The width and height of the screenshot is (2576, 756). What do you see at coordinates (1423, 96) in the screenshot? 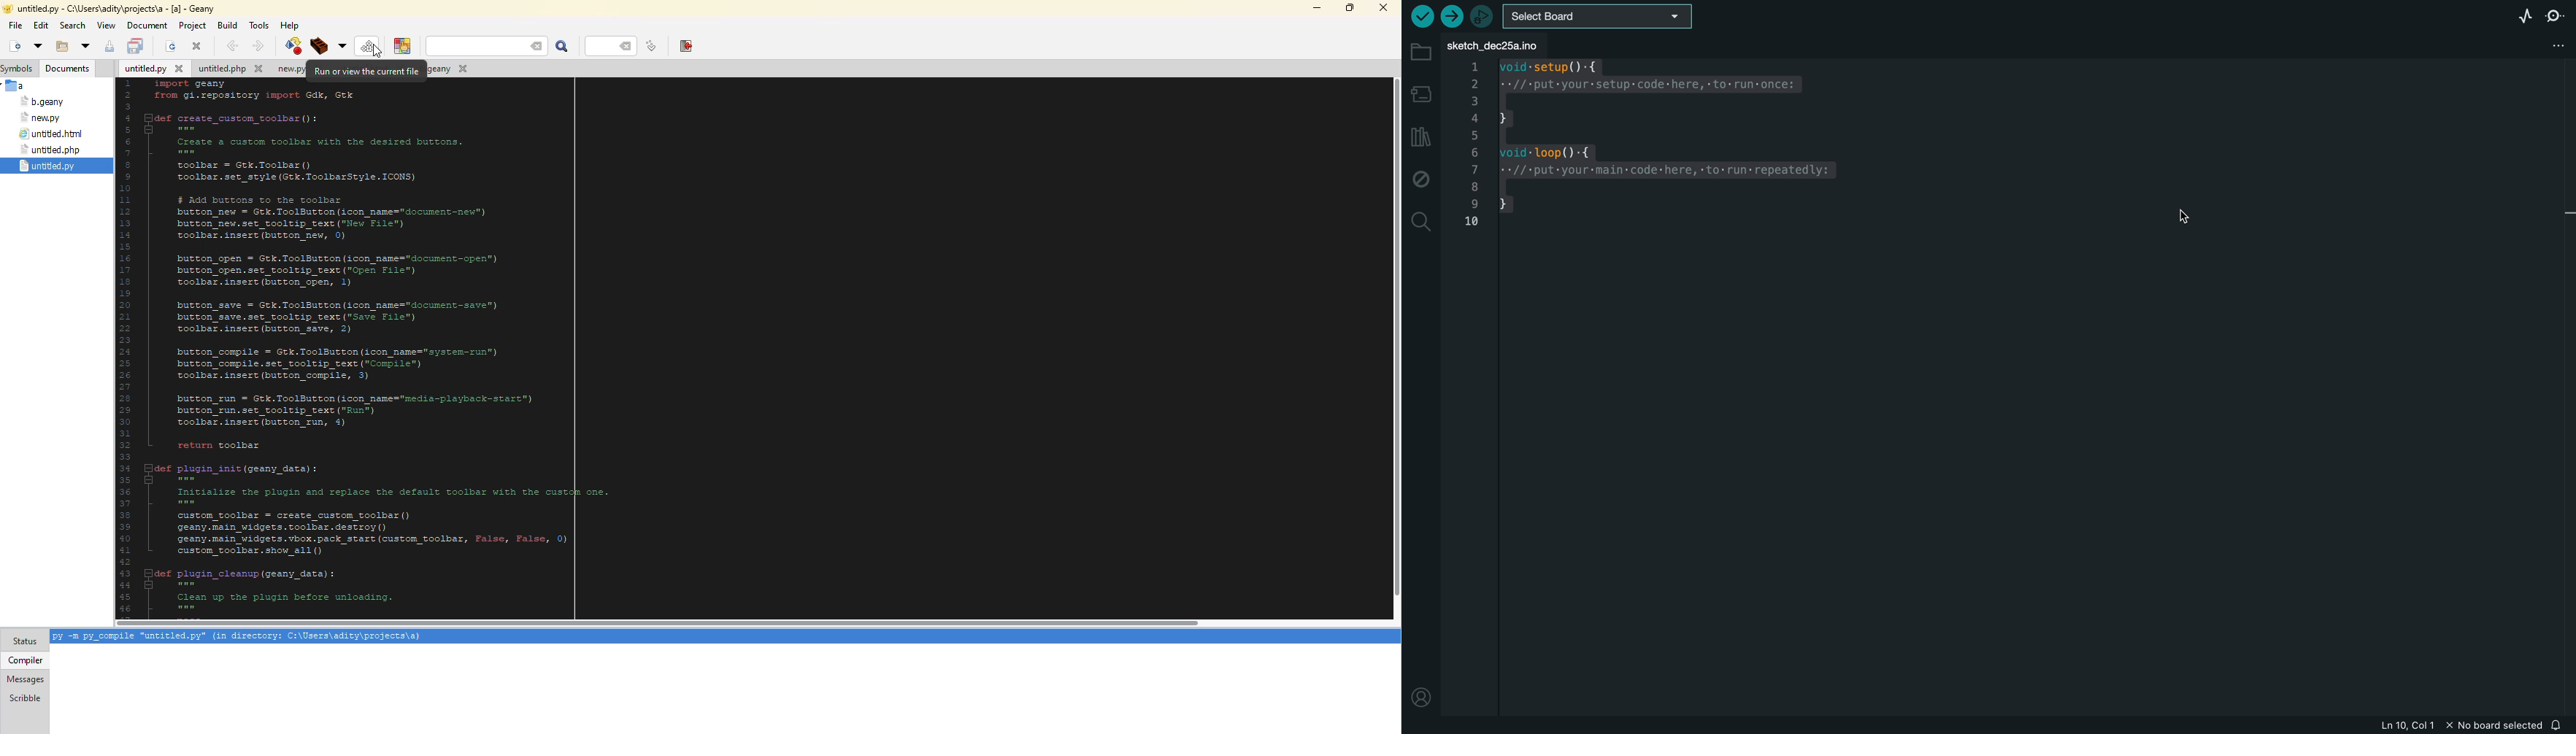
I see `board  manager` at bounding box center [1423, 96].